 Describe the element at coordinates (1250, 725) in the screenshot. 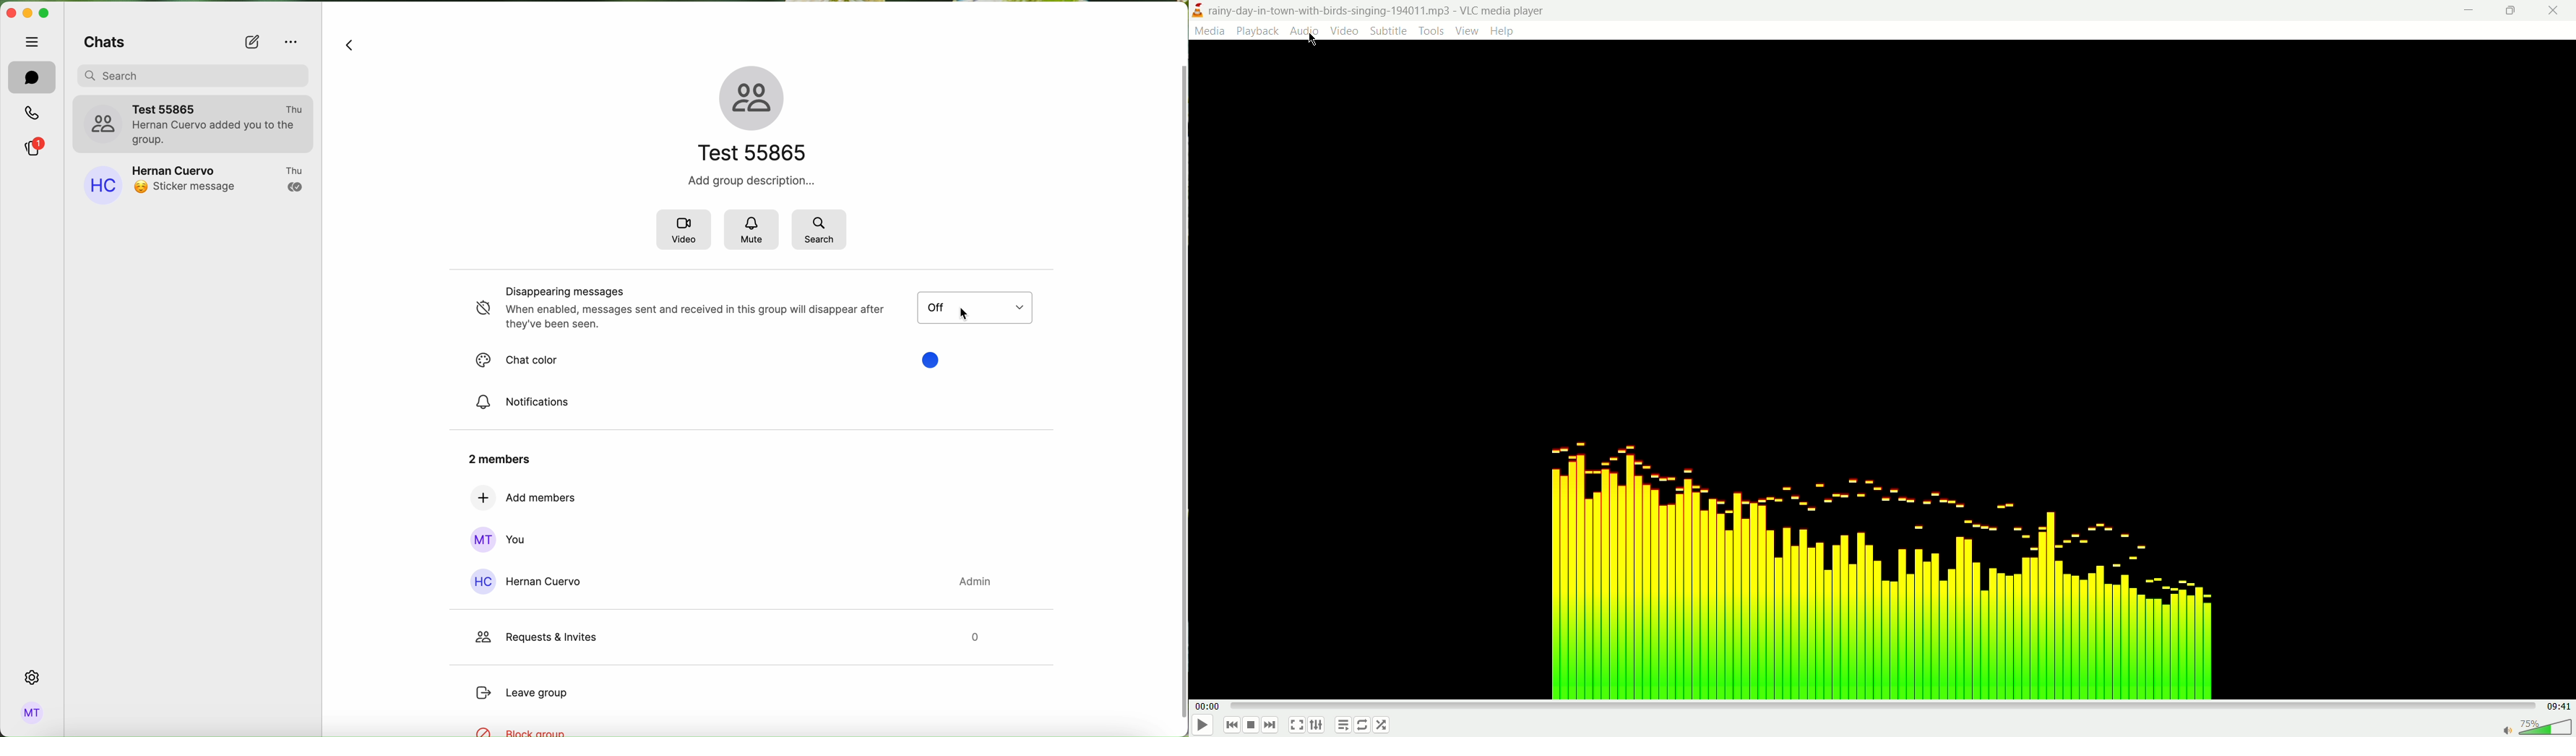

I see `stop` at that location.